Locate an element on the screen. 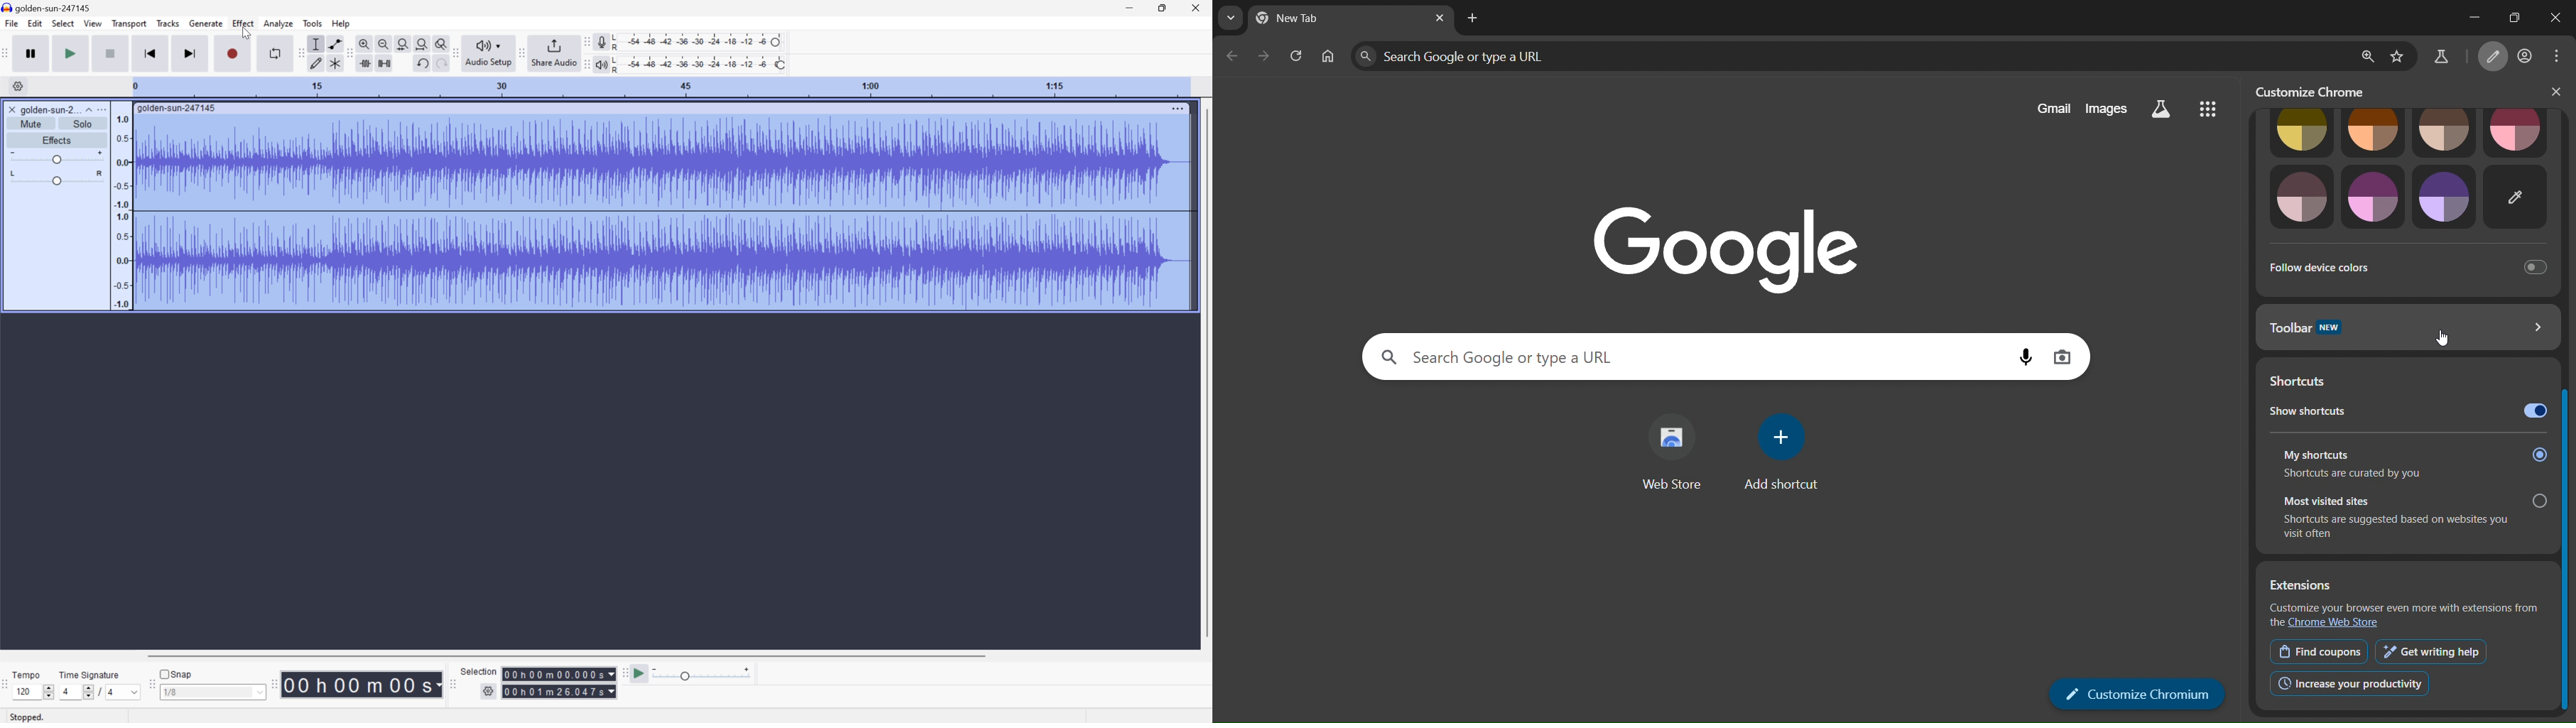 This screenshot has height=728, width=2576. Scroll bar is located at coordinates (572, 654).